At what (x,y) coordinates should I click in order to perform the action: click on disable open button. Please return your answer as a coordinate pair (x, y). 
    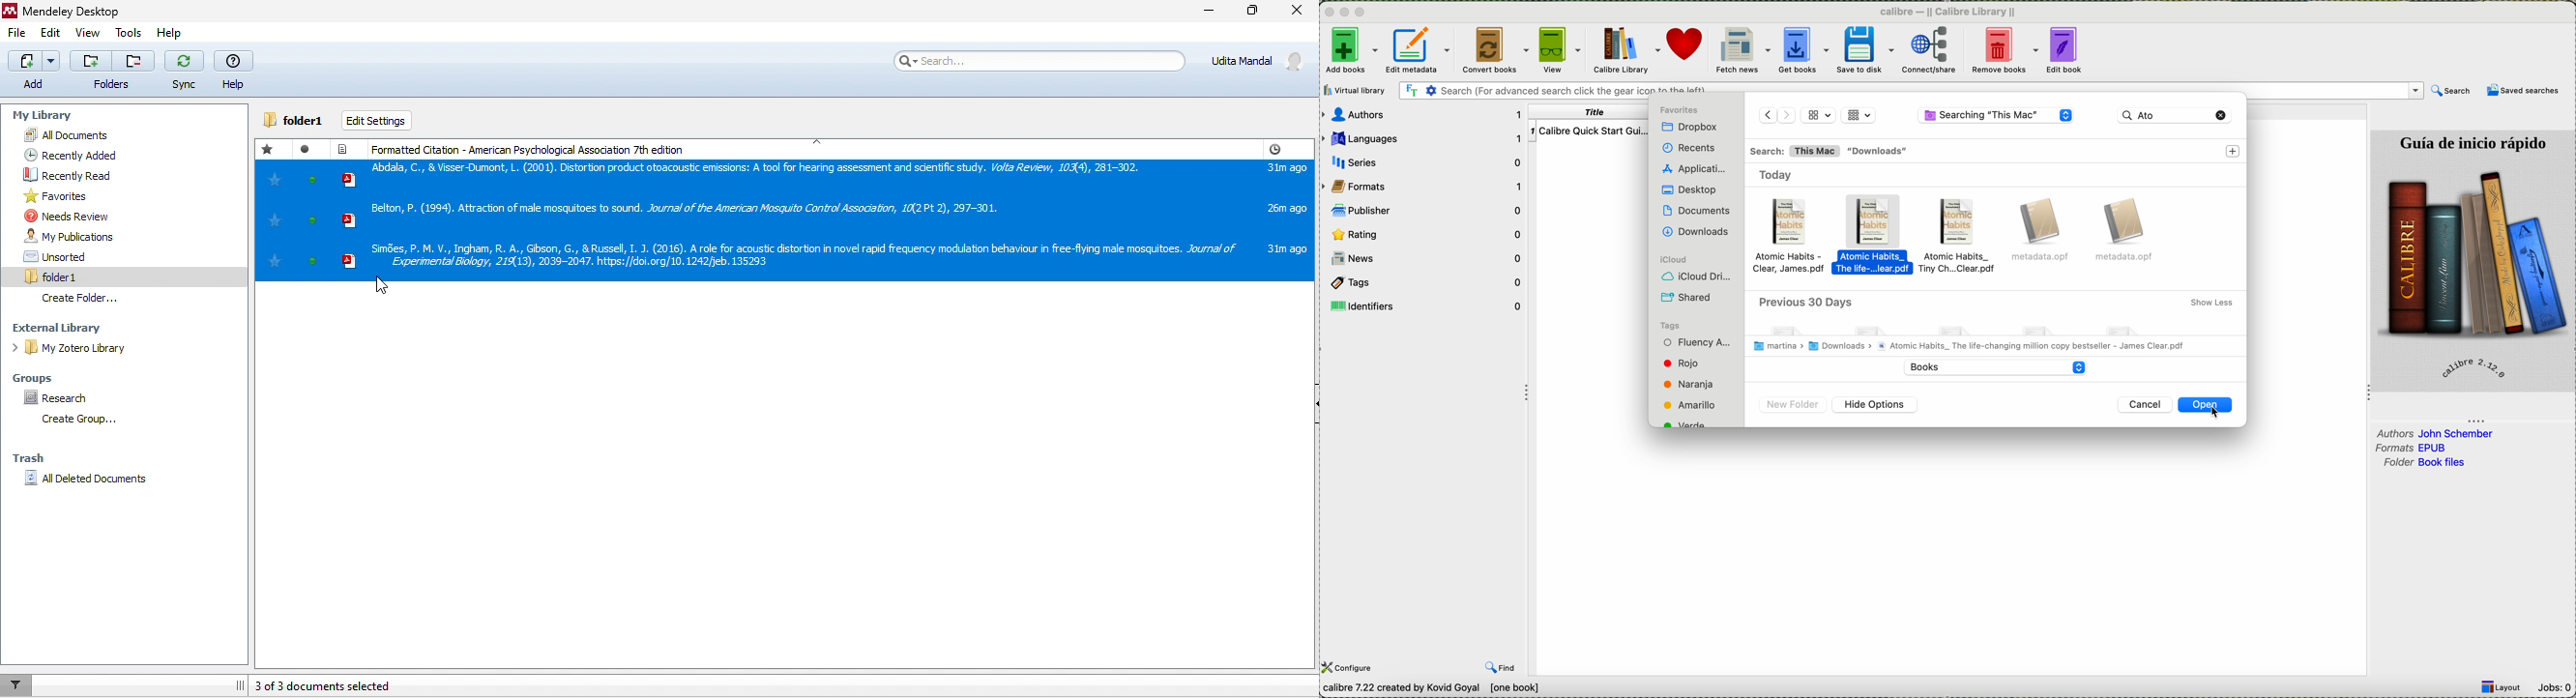
    Looking at the image, I should click on (2204, 405).